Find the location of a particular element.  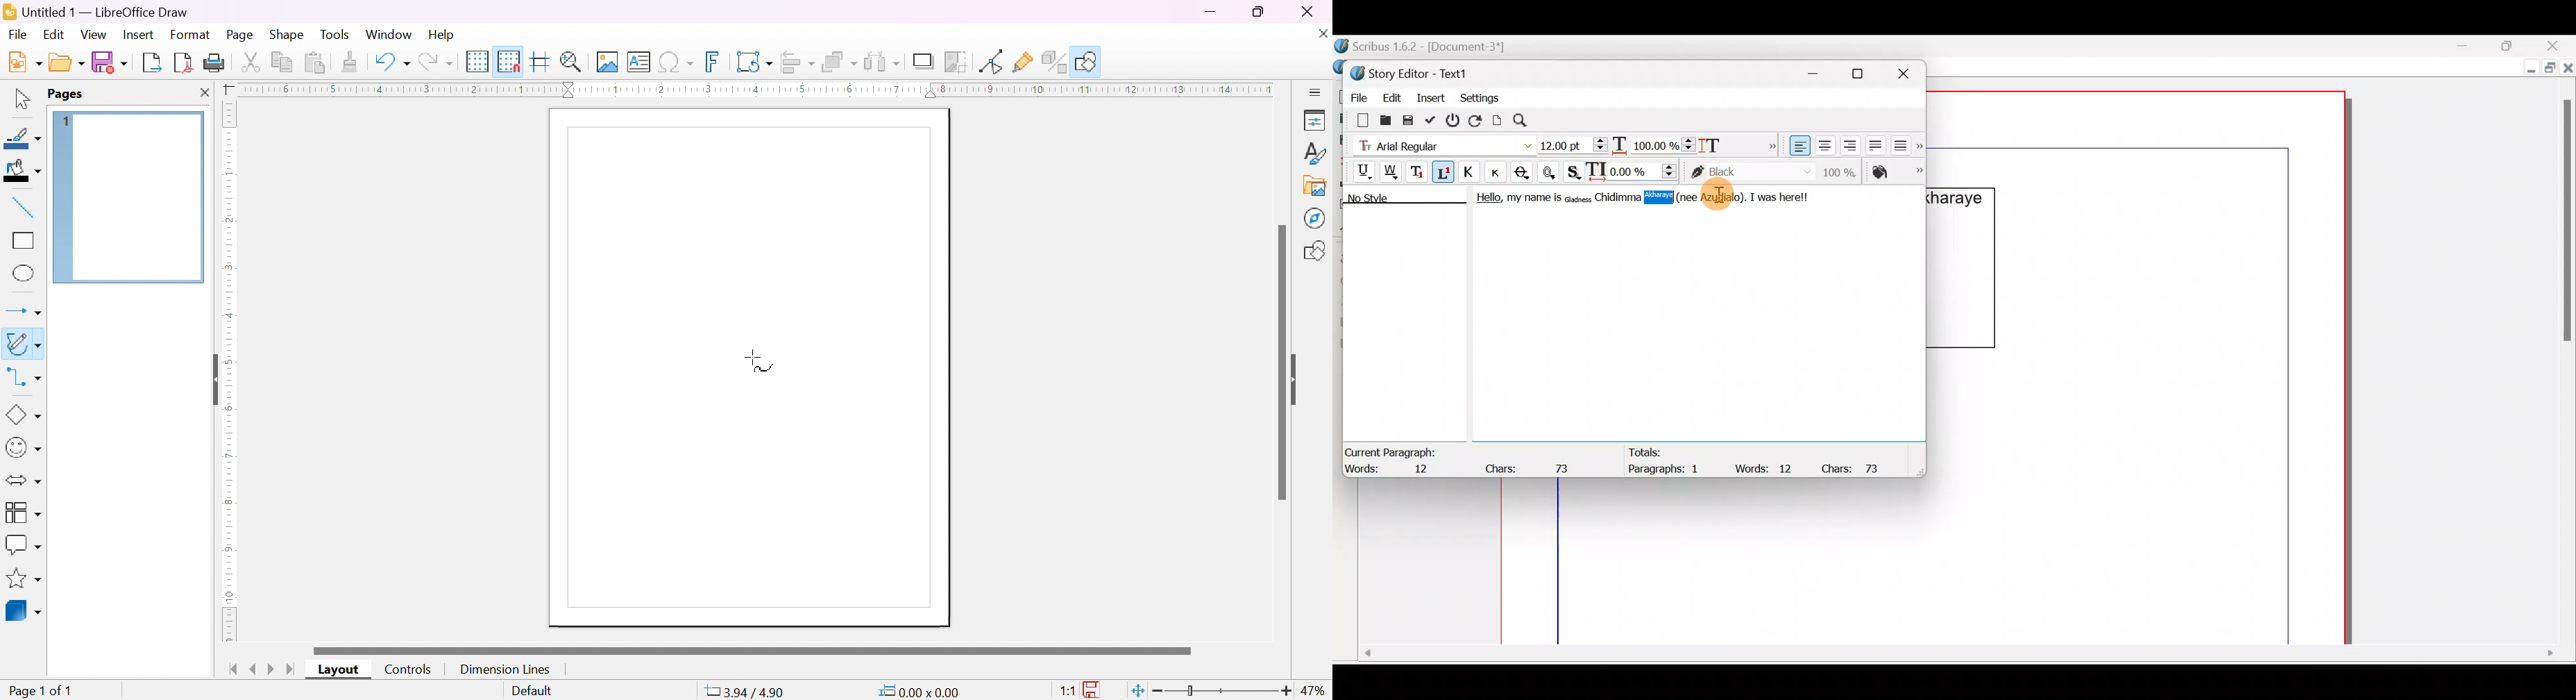

next/previous is located at coordinates (262, 669).